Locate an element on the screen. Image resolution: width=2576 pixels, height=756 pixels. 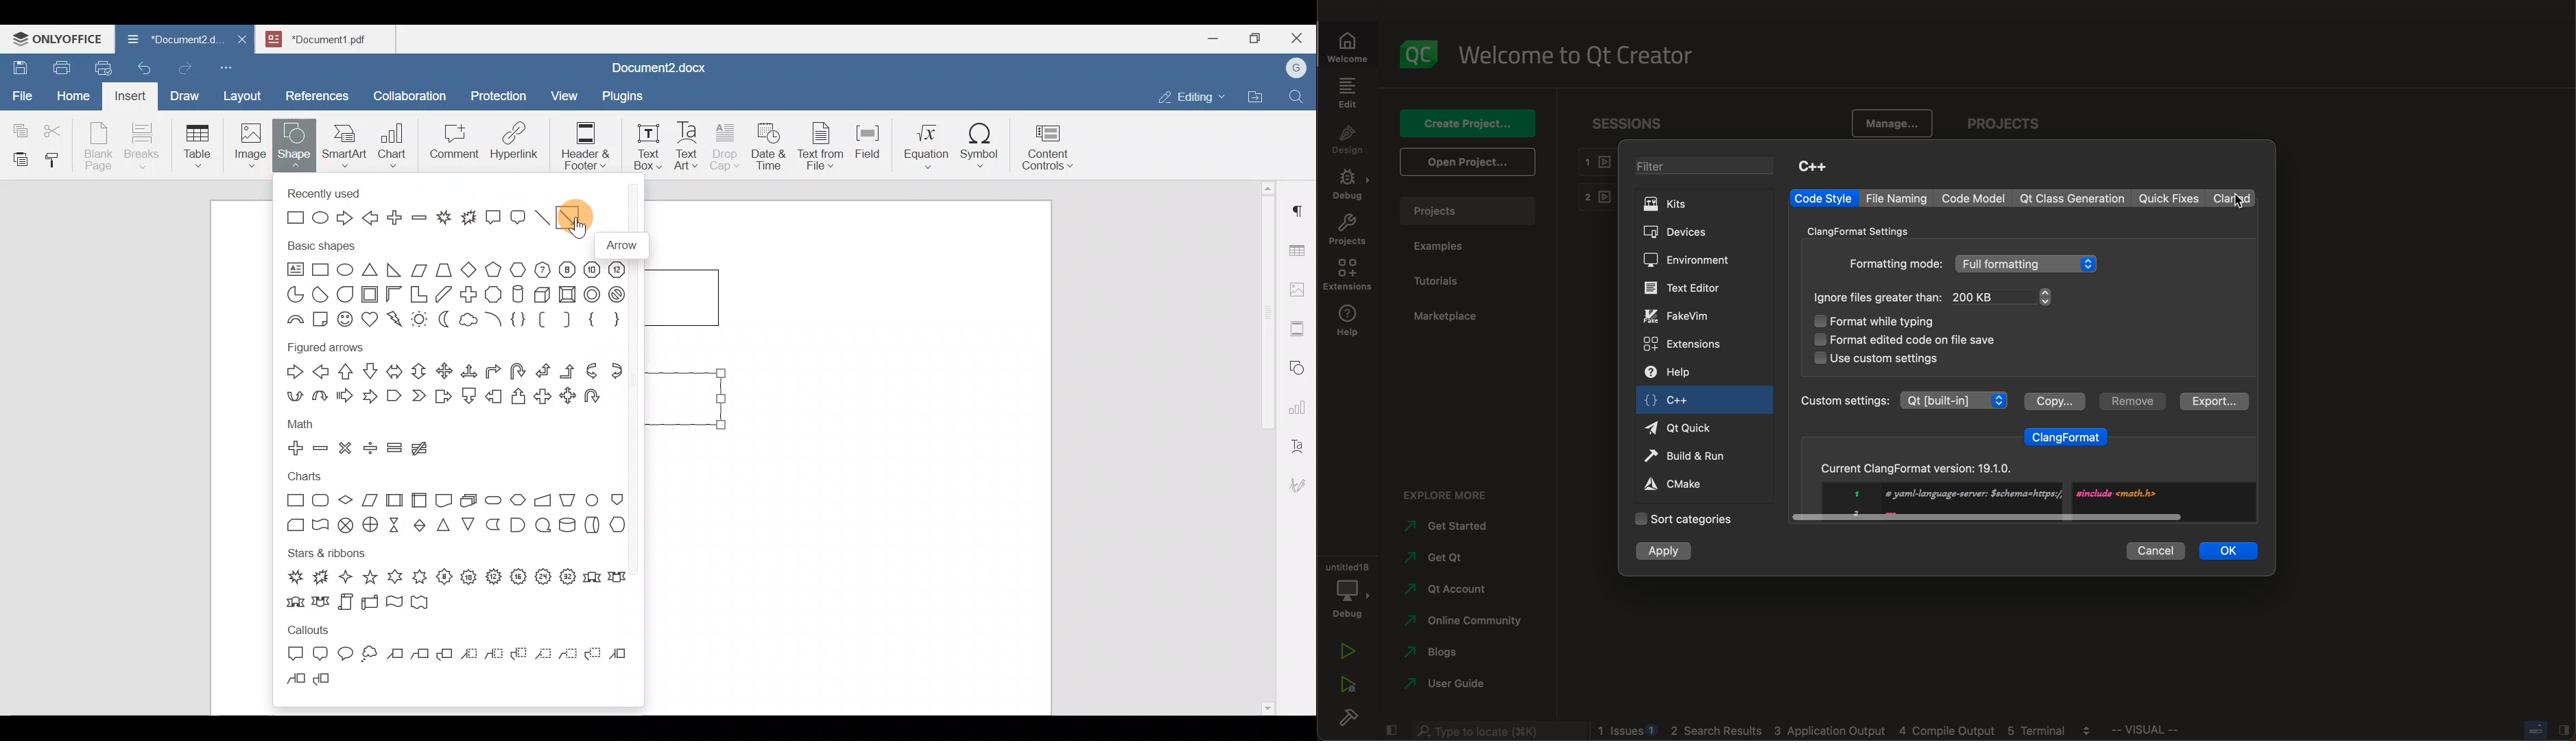
create  is located at coordinates (1469, 124).